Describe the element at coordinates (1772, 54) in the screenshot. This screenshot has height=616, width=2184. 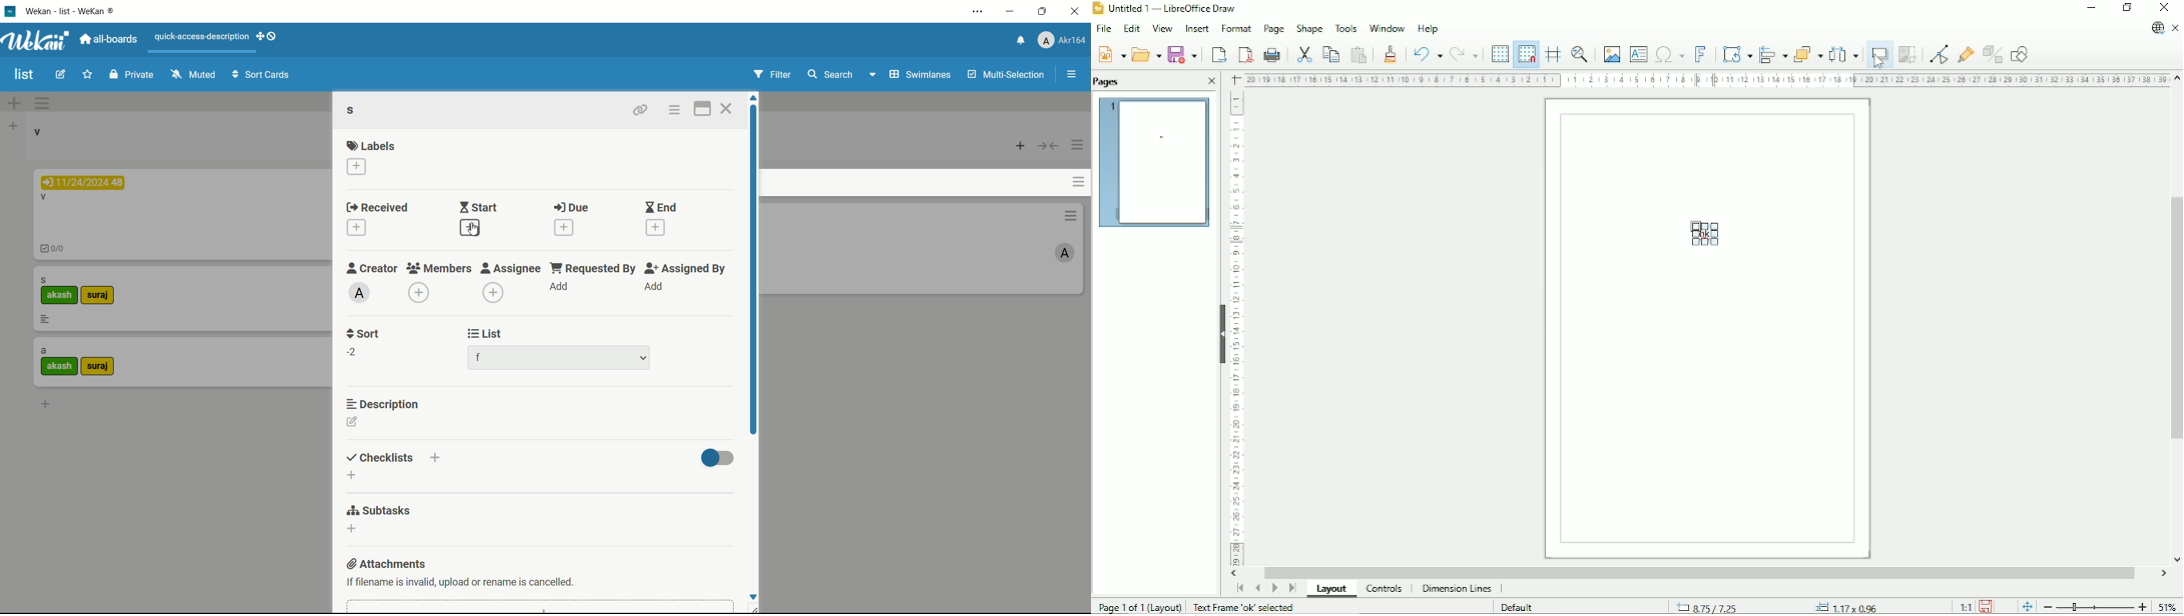
I see `Align objects` at that location.